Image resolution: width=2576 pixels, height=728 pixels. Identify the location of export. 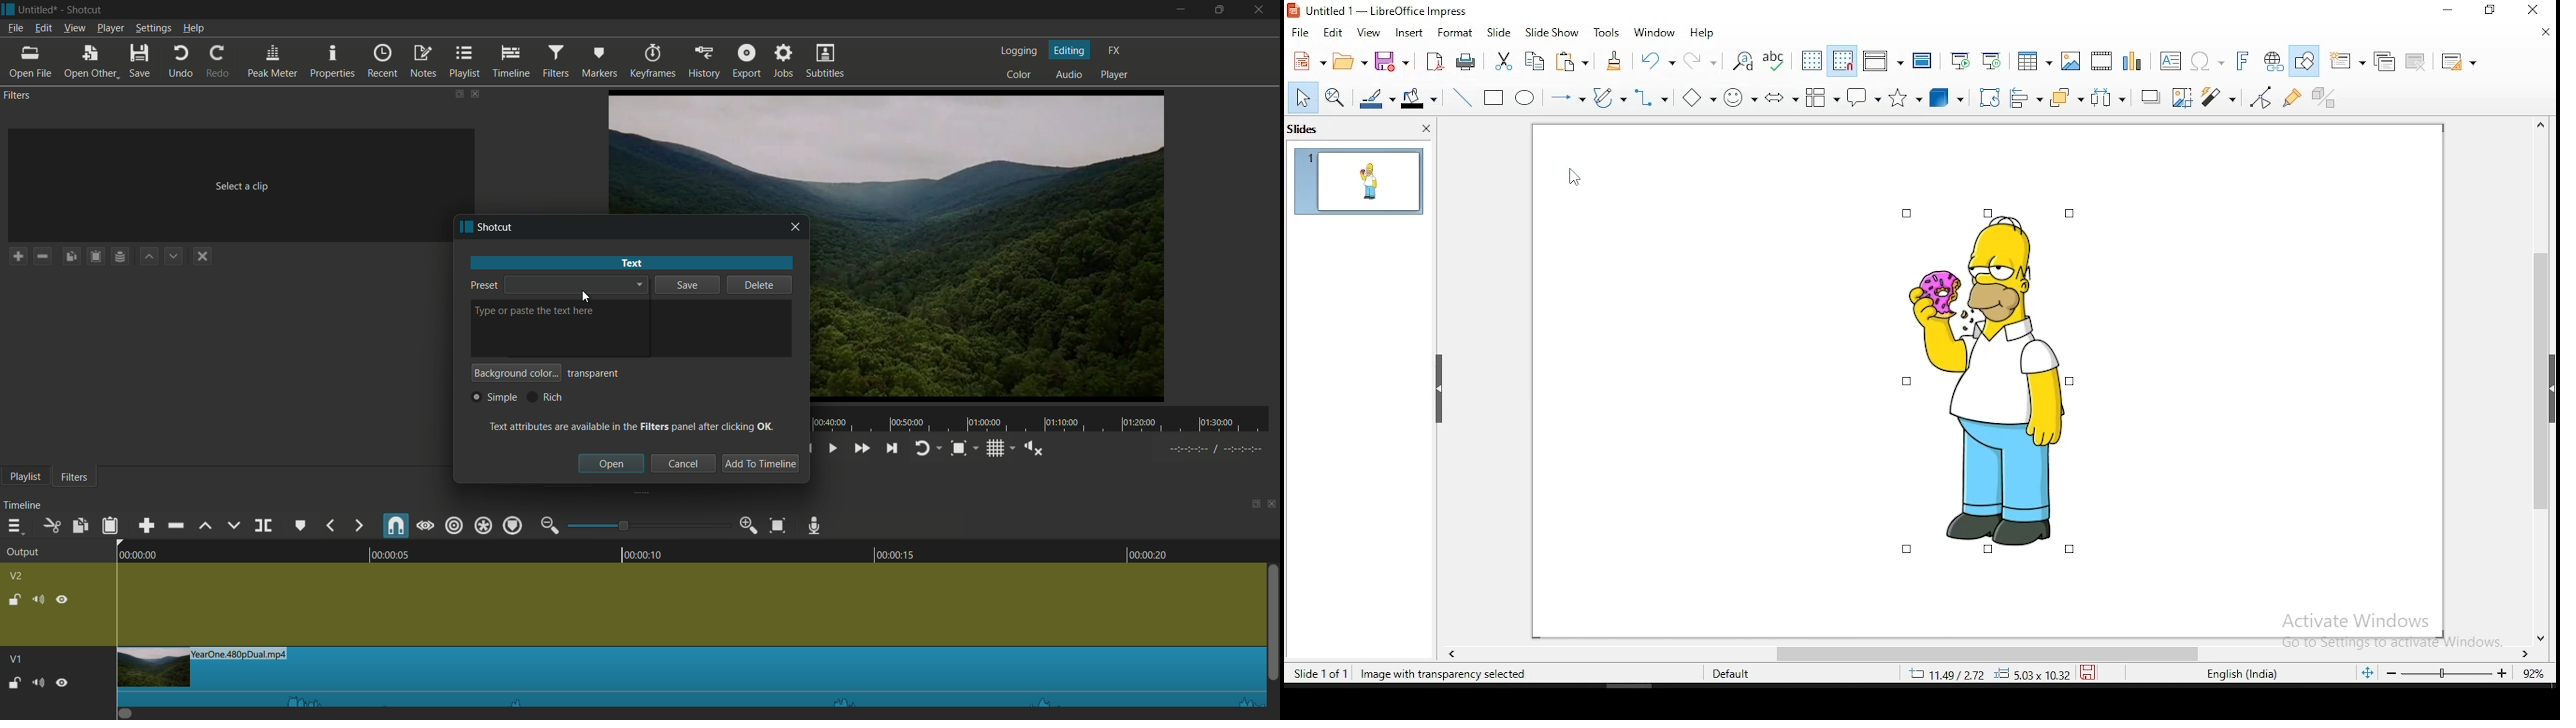
(747, 61).